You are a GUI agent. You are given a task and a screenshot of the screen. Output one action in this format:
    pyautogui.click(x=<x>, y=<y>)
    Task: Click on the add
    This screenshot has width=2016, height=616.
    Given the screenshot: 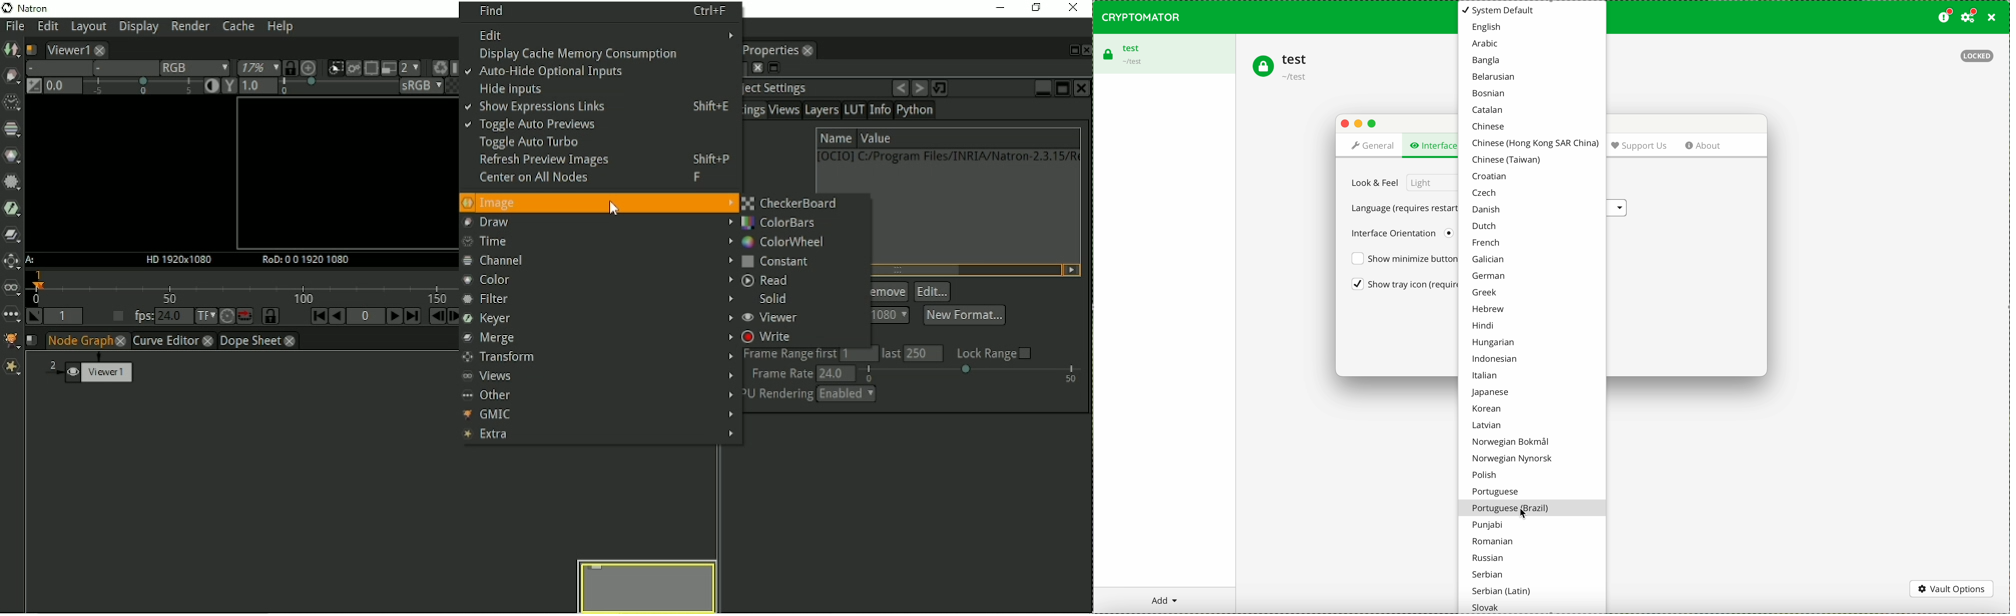 What is the action you would take?
    pyautogui.click(x=1164, y=601)
    